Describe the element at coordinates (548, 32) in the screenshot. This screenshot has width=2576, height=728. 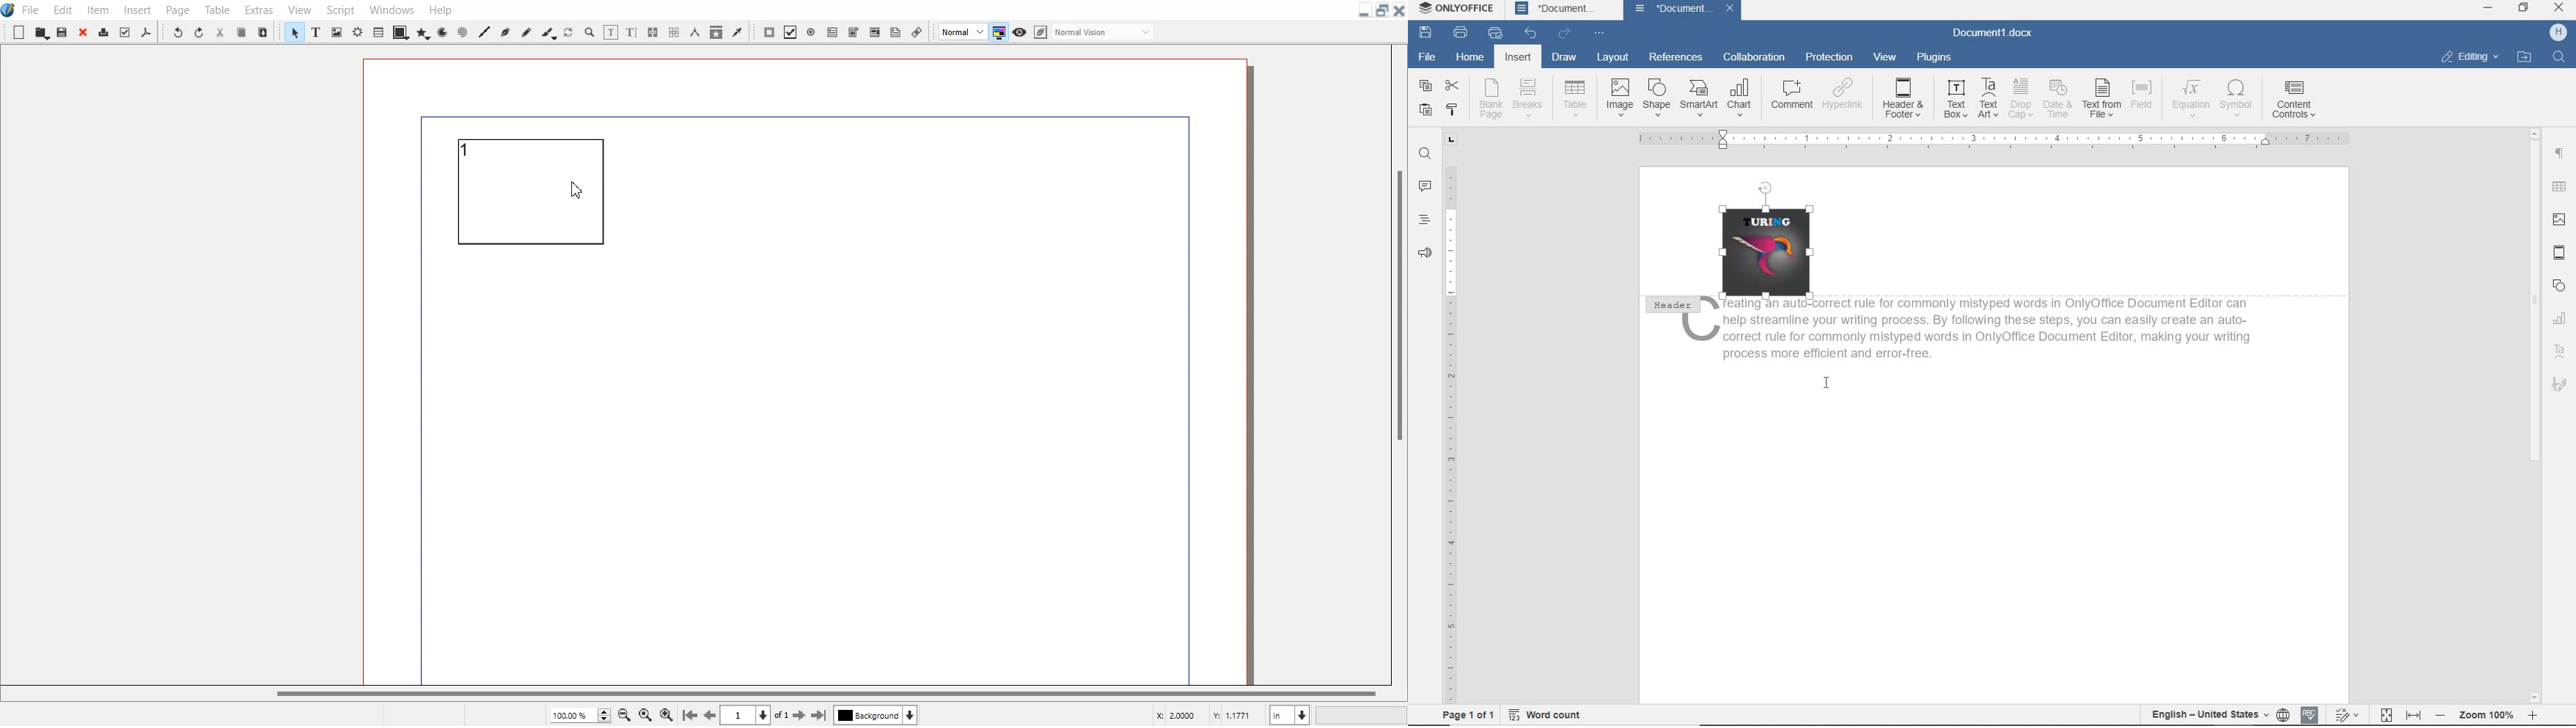
I see `Calligraphic line` at that location.